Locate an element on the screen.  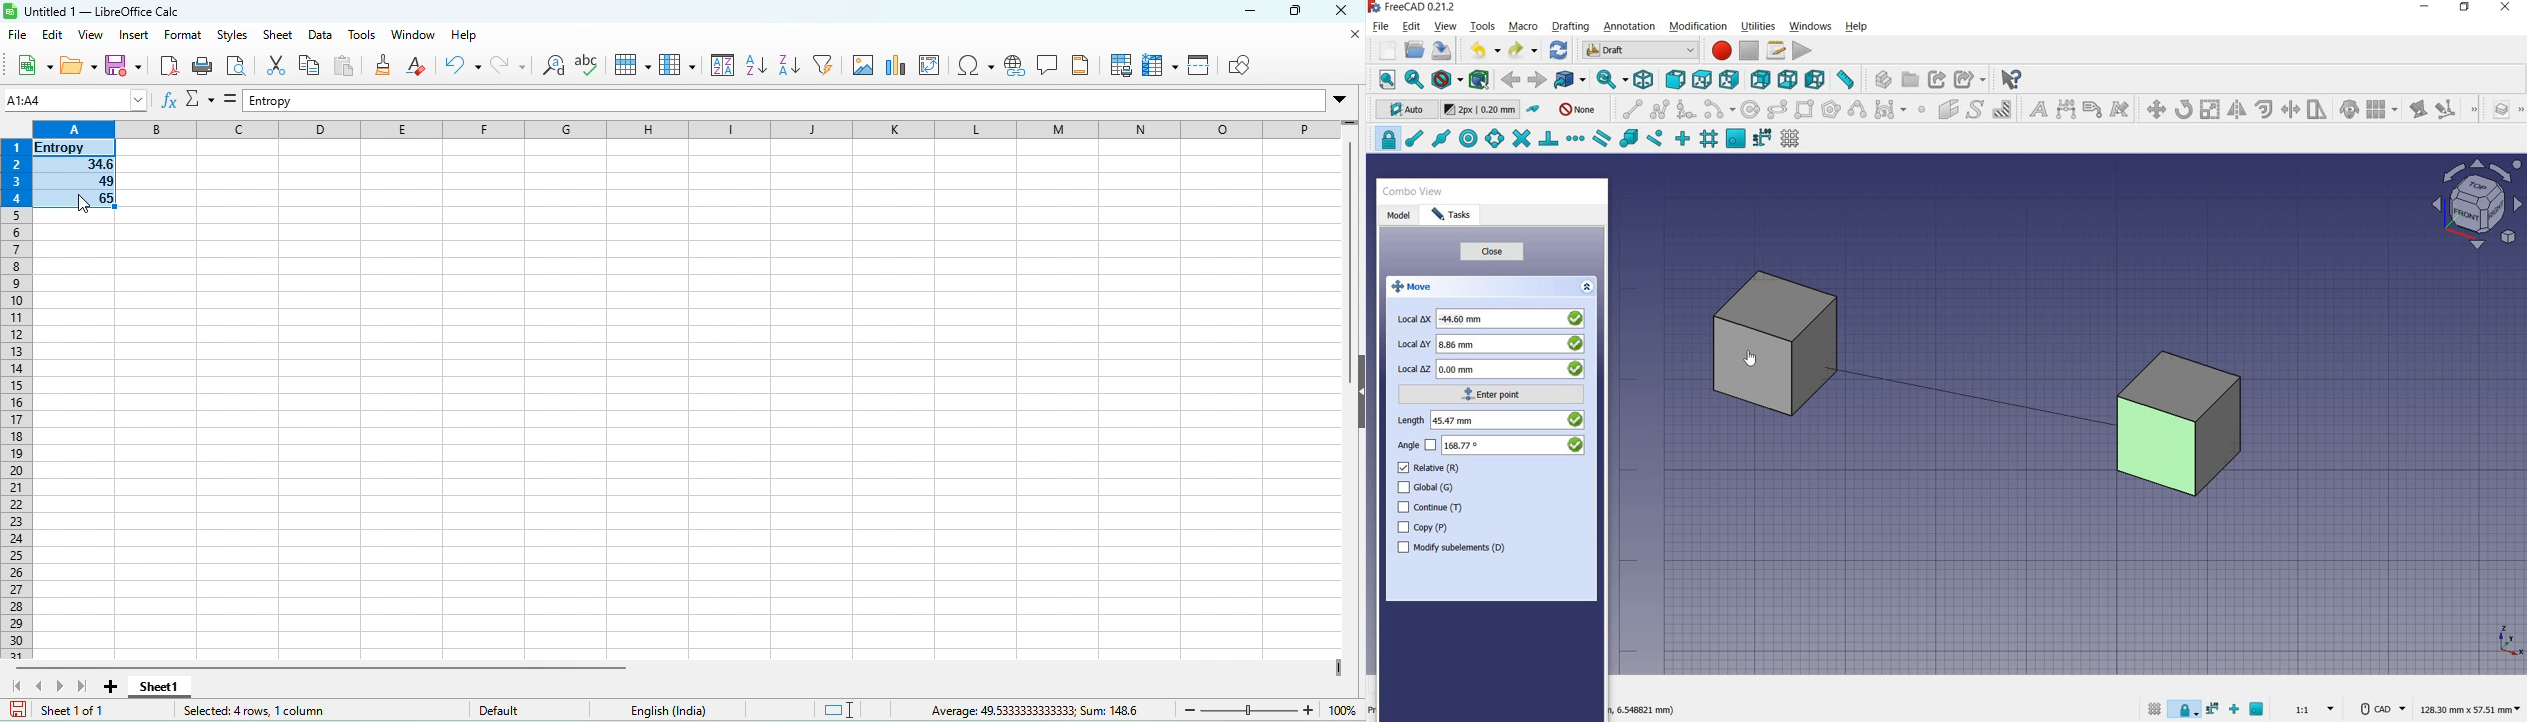
local x is located at coordinates (1493, 319).